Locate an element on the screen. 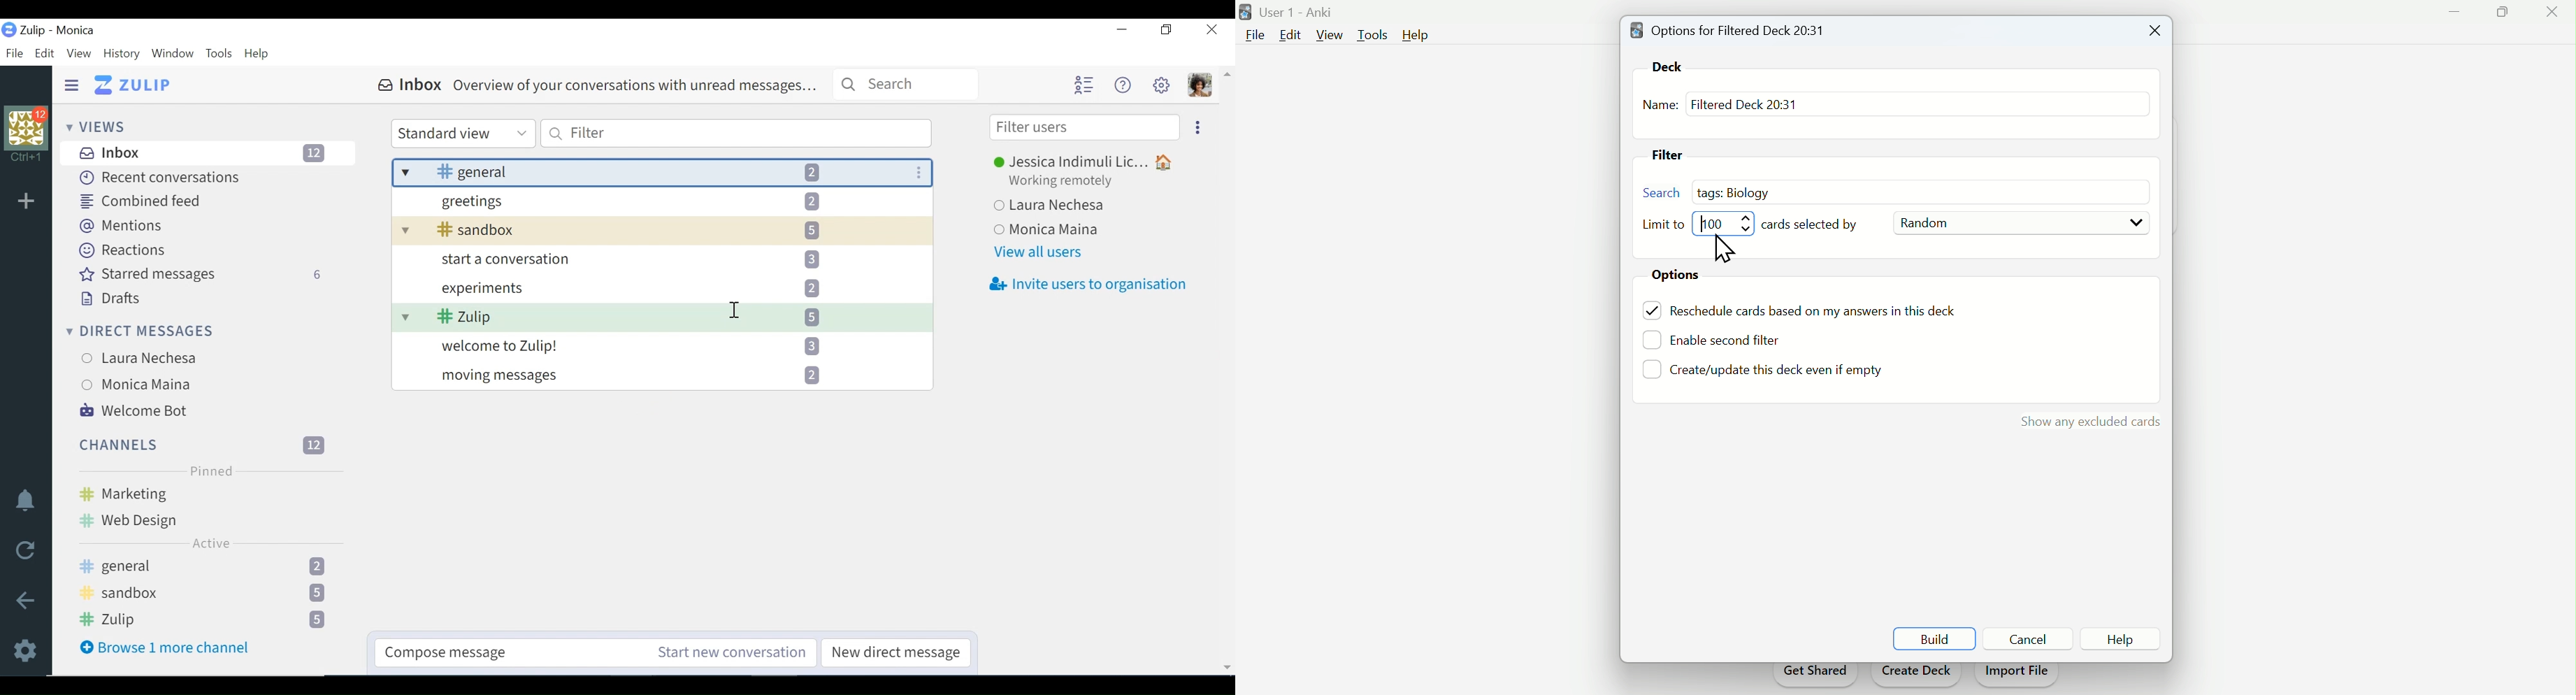 This screenshot has height=700, width=2576. Create deck is located at coordinates (1916, 675).